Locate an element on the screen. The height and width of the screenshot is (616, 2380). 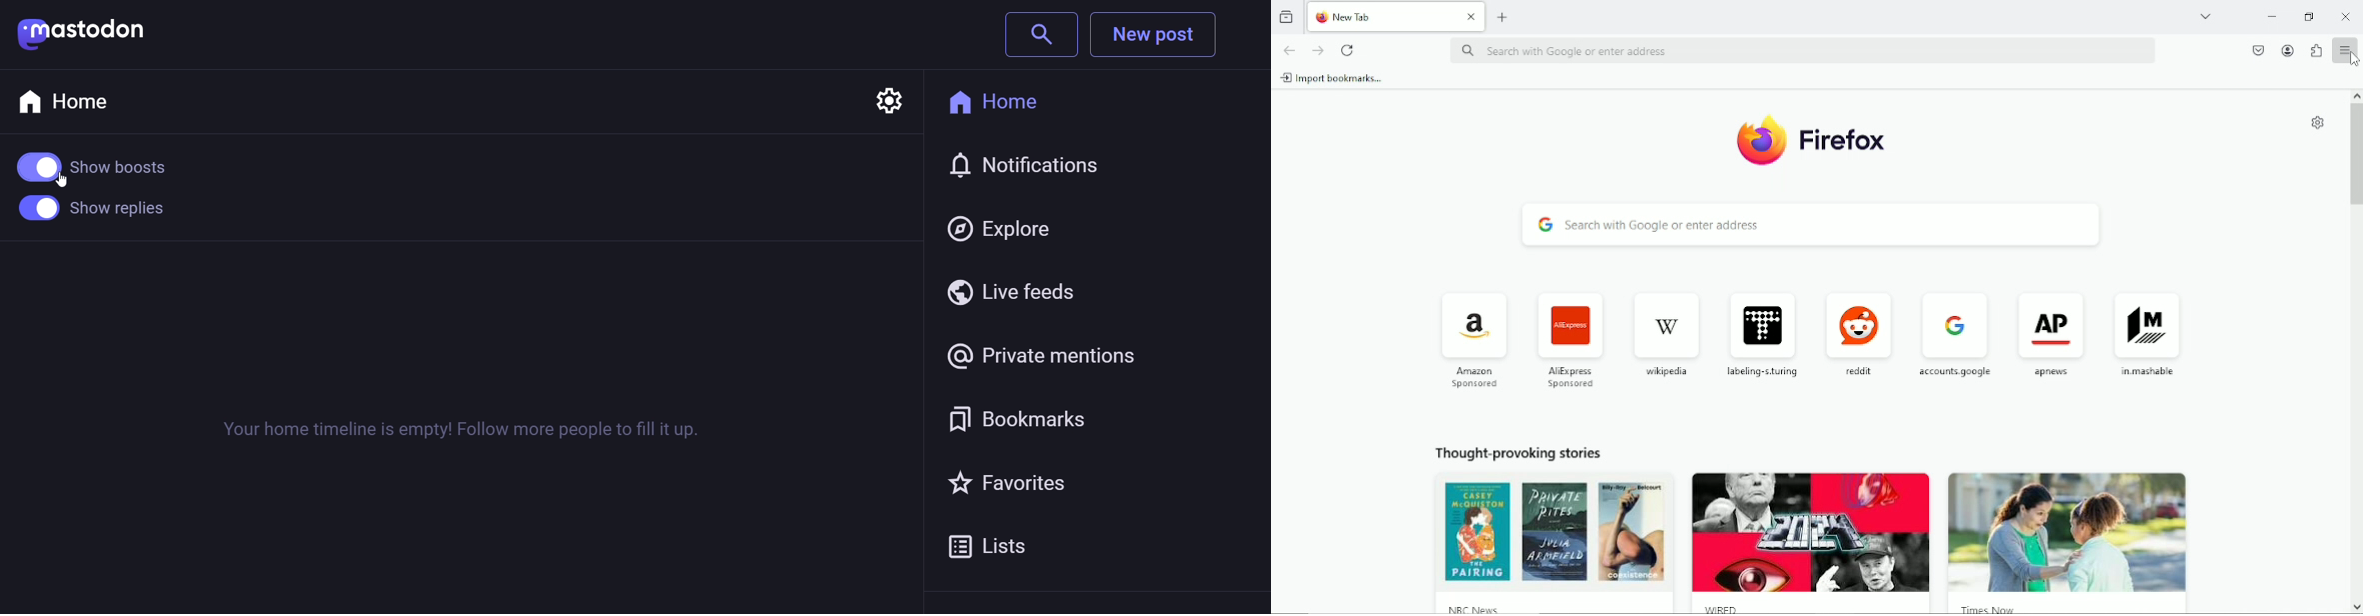
New tab is located at coordinates (1503, 17).